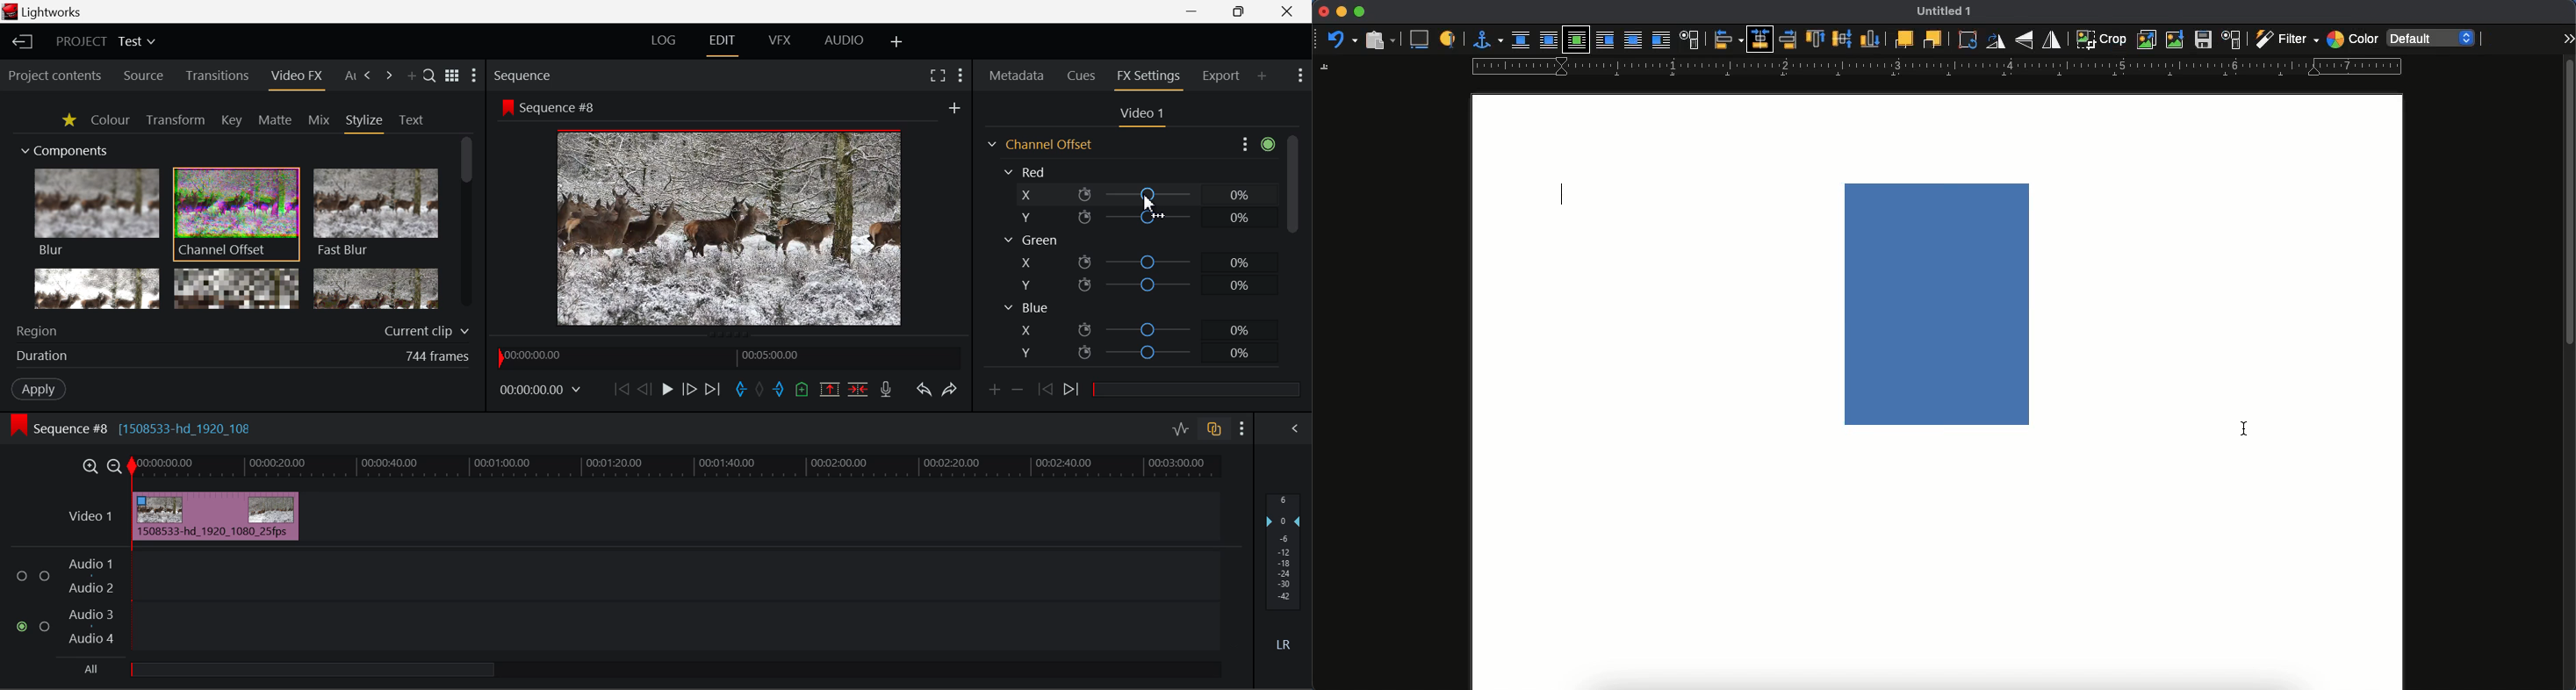 The image size is (2576, 700). What do you see at coordinates (886, 391) in the screenshot?
I see `Record Voiceover` at bounding box center [886, 391].